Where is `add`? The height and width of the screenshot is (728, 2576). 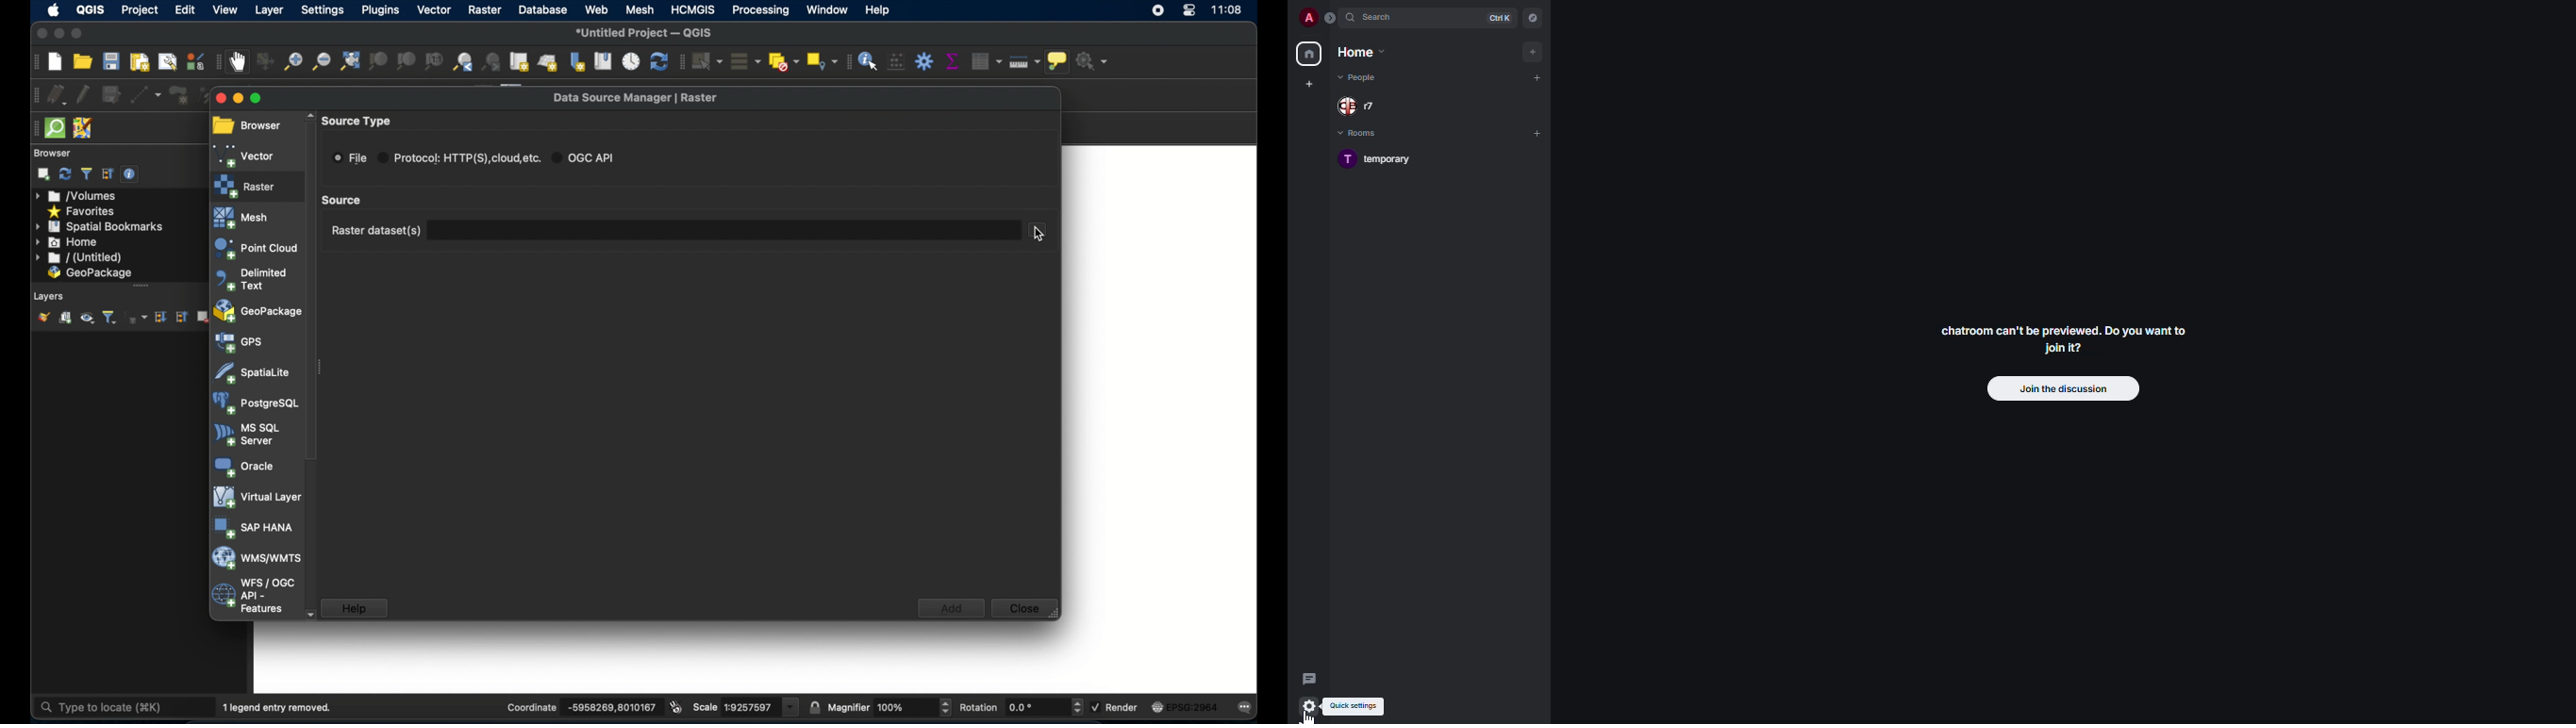 add is located at coordinates (949, 608).